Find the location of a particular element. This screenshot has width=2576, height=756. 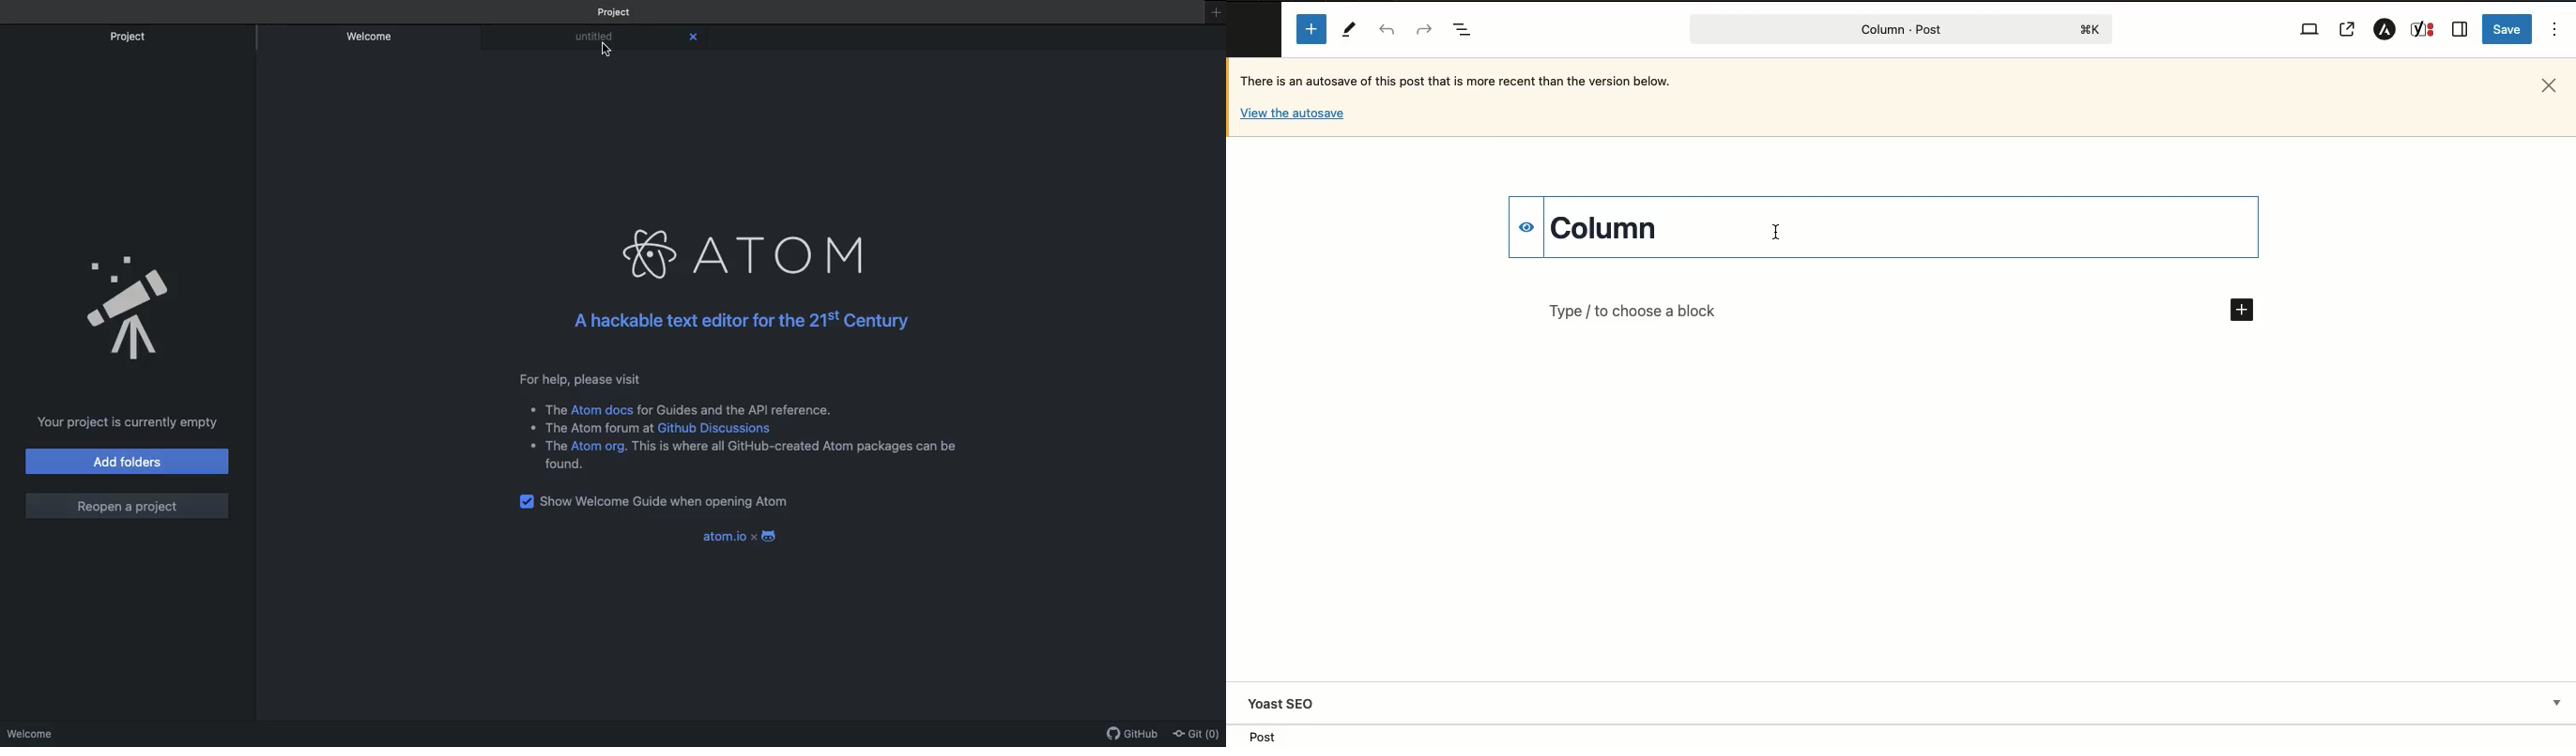

Close is located at coordinates (2546, 86).